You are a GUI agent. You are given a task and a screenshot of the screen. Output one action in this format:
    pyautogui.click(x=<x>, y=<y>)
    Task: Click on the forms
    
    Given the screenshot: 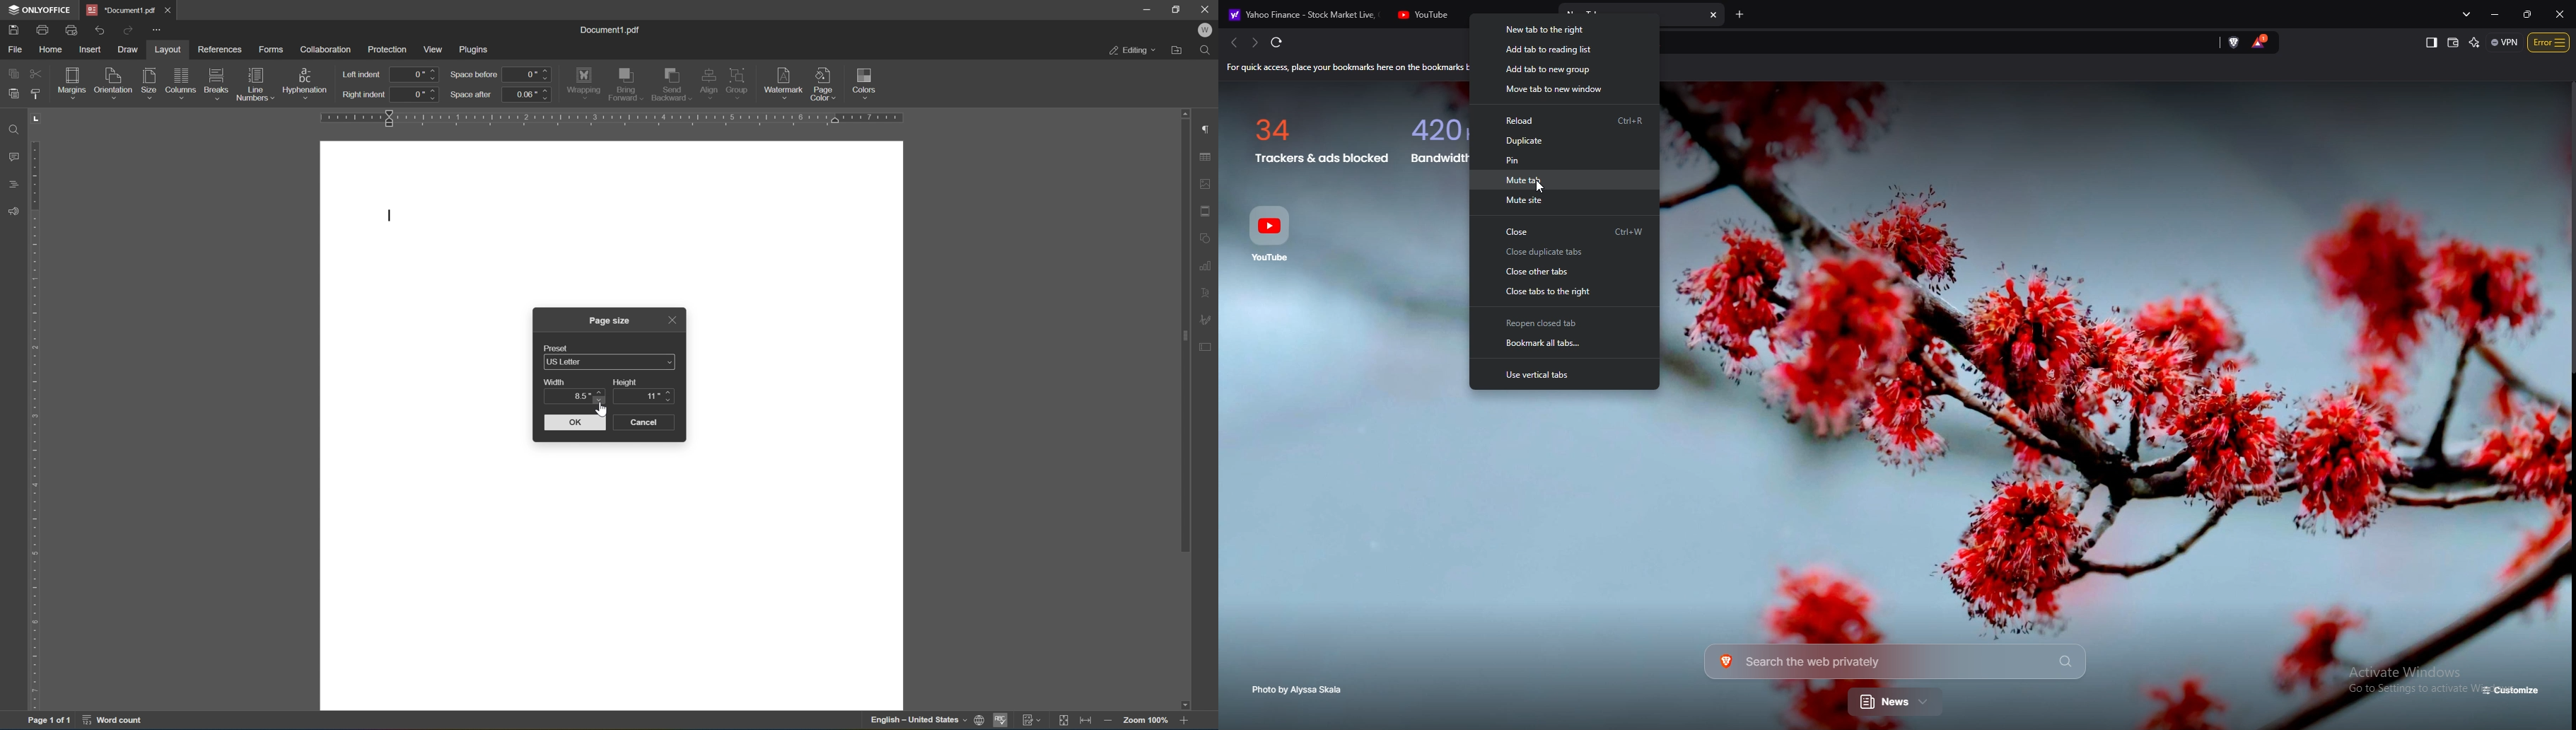 What is the action you would take?
    pyautogui.click(x=271, y=47)
    